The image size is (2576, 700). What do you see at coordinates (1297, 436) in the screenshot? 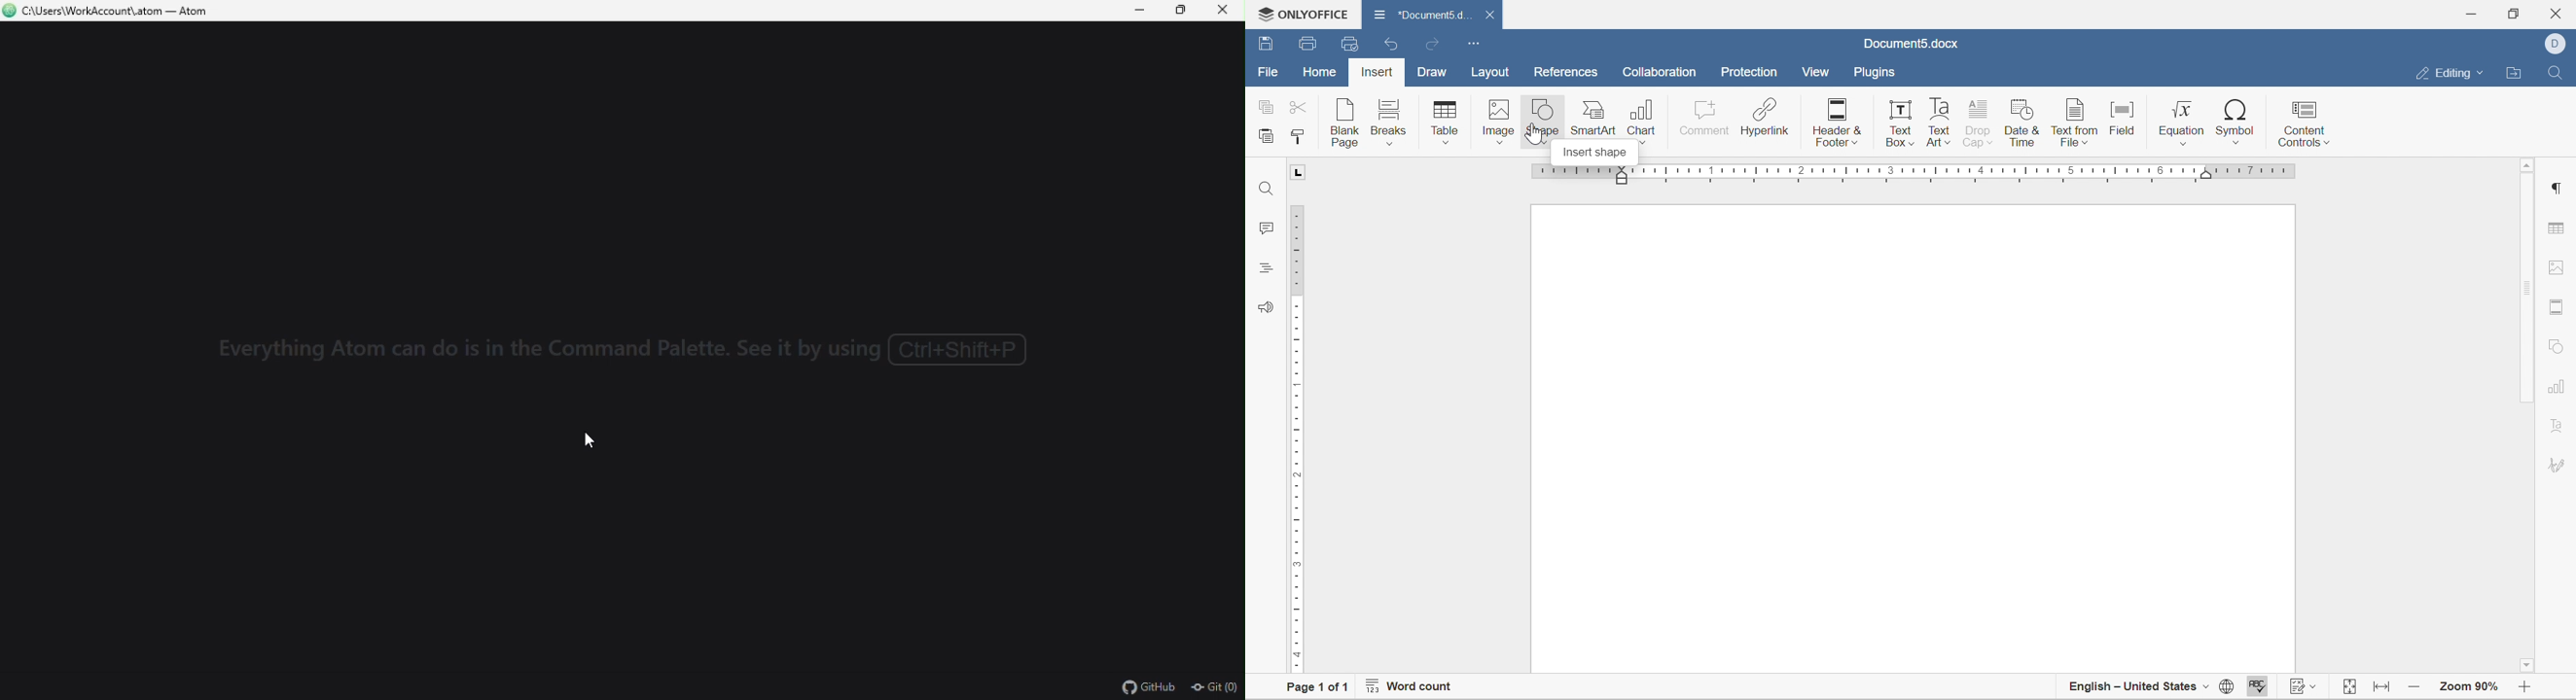
I see `ruler` at bounding box center [1297, 436].